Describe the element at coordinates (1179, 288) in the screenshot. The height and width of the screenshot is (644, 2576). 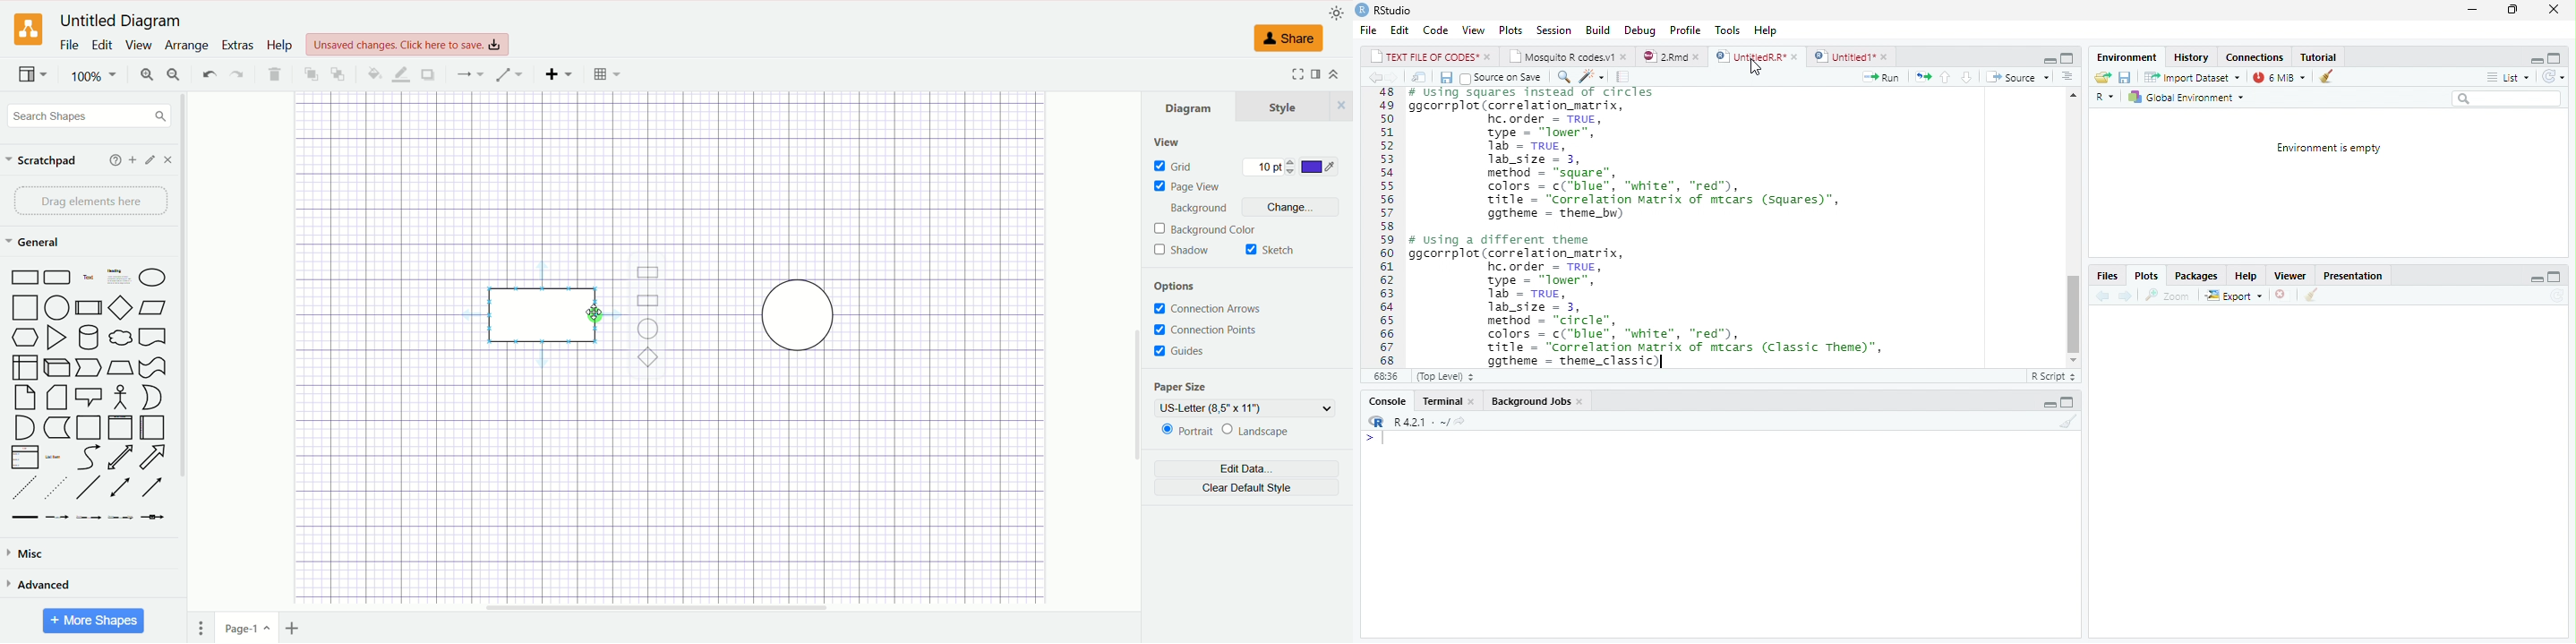
I see `options` at that location.